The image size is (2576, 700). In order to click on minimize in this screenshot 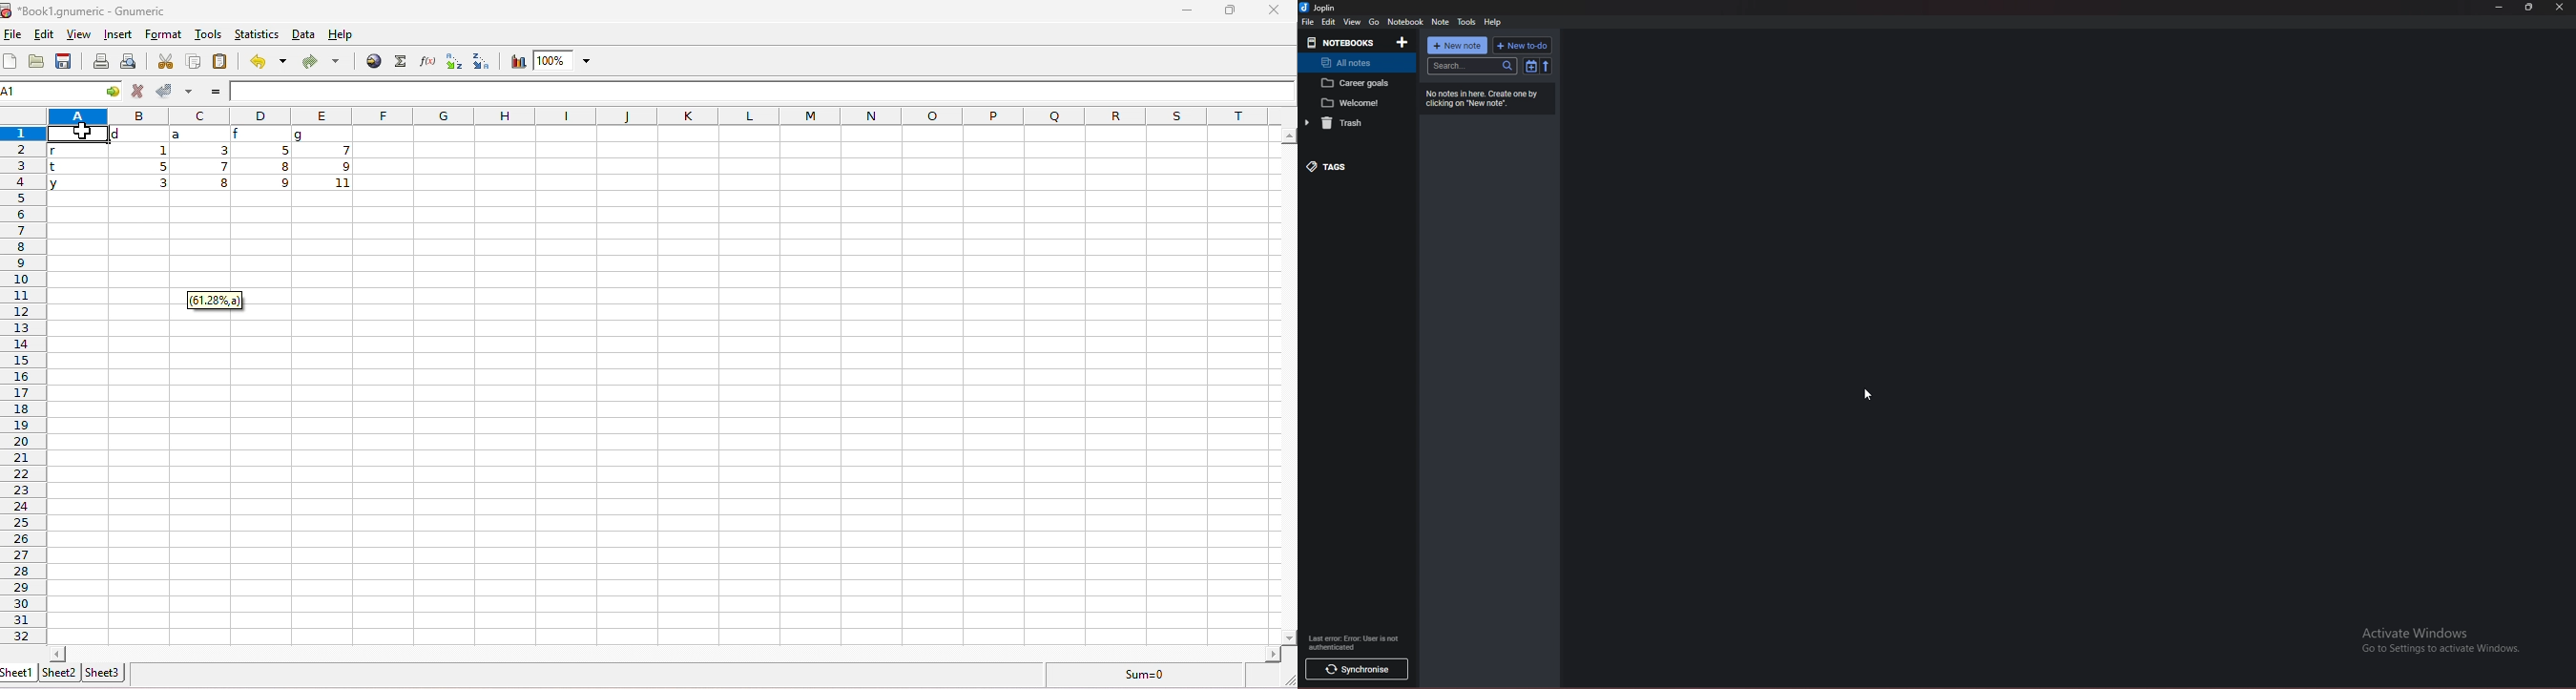, I will do `click(1184, 13)`.